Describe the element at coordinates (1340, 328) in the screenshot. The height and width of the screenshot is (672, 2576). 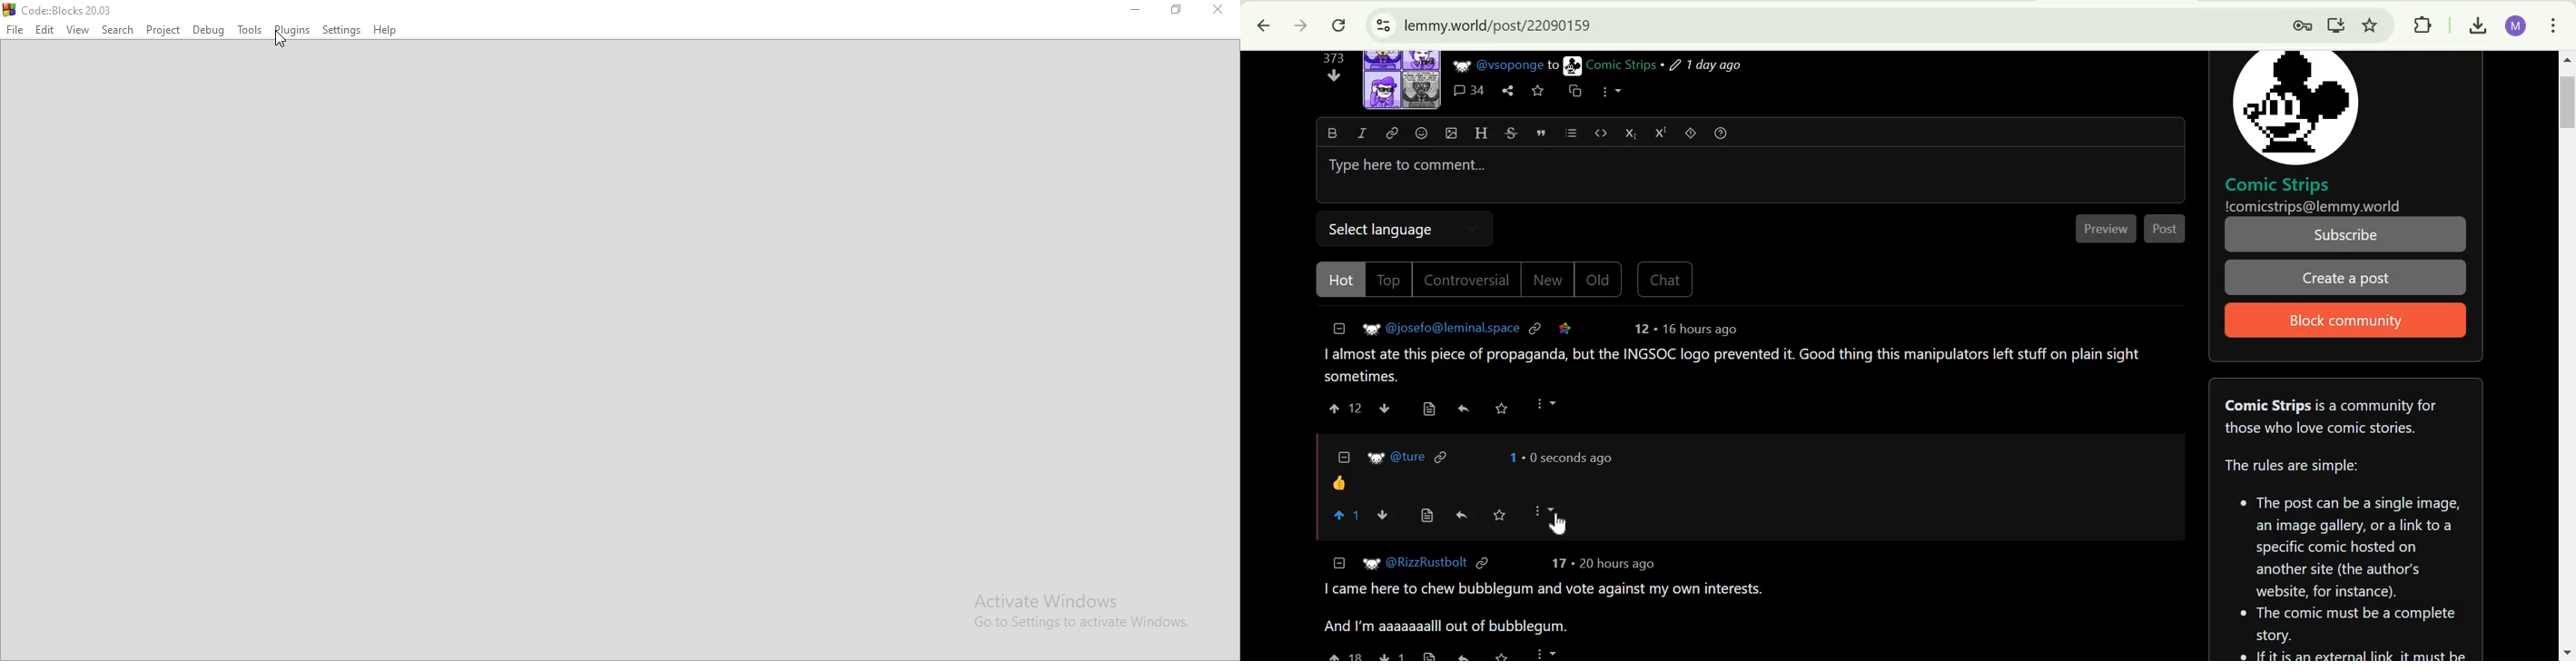
I see `collapse` at that location.